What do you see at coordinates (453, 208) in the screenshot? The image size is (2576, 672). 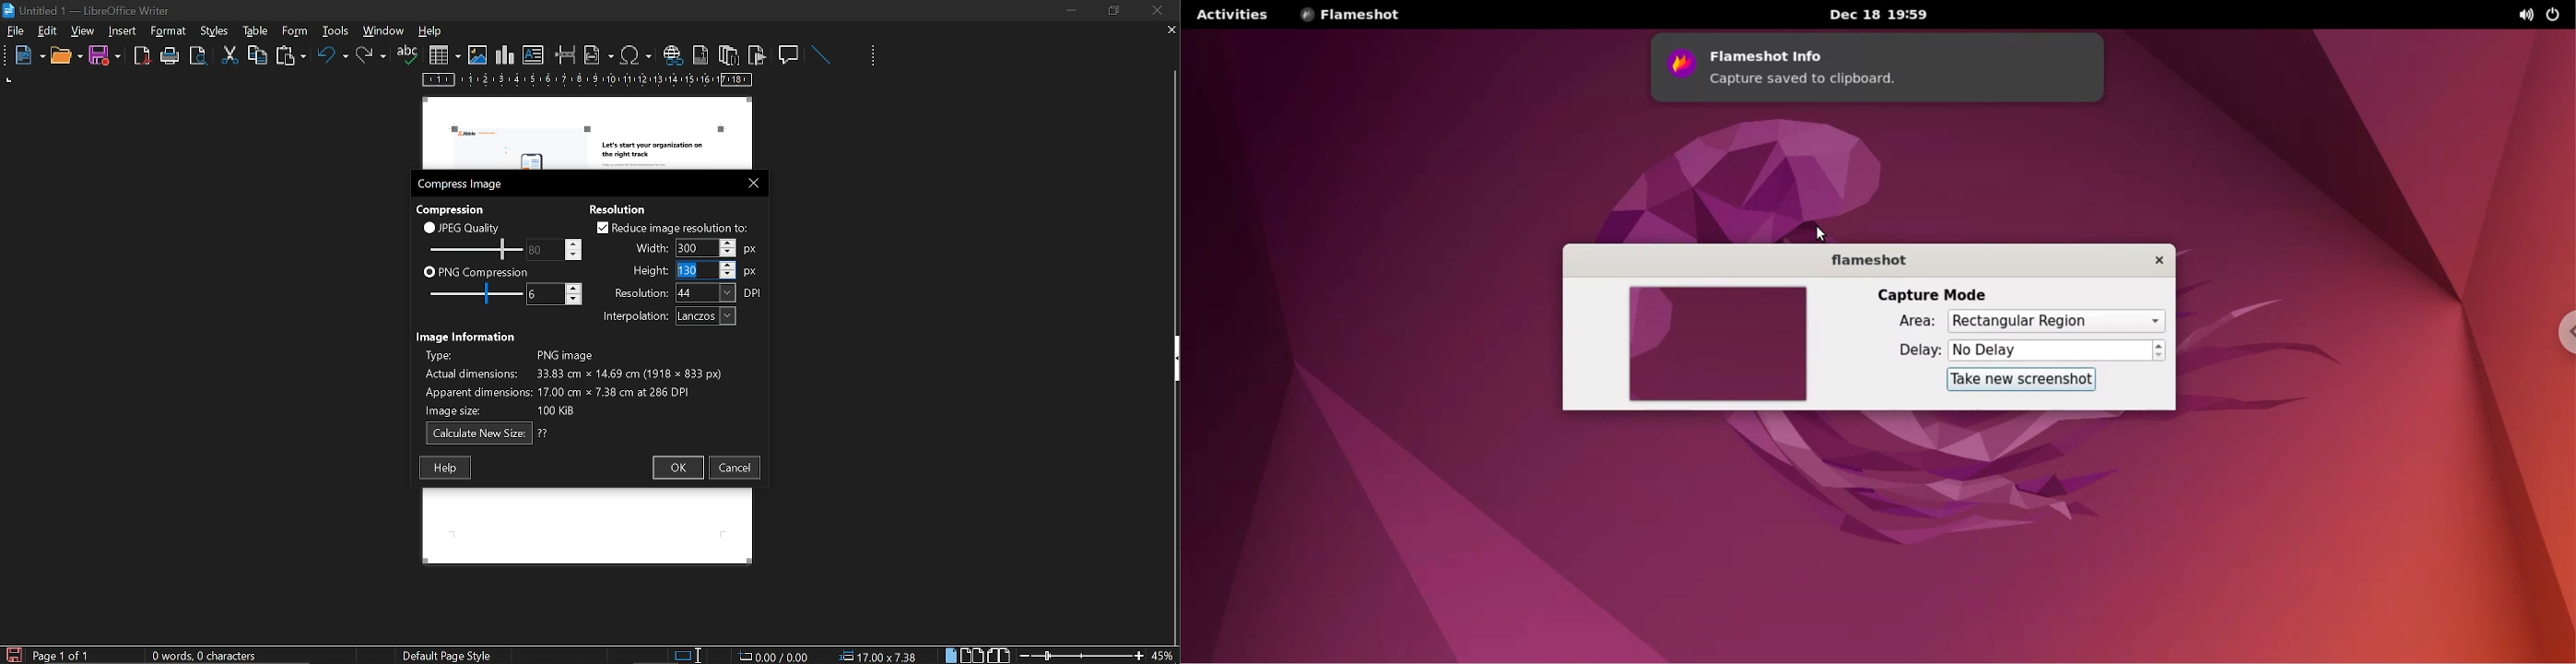 I see `Compression` at bounding box center [453, 208].